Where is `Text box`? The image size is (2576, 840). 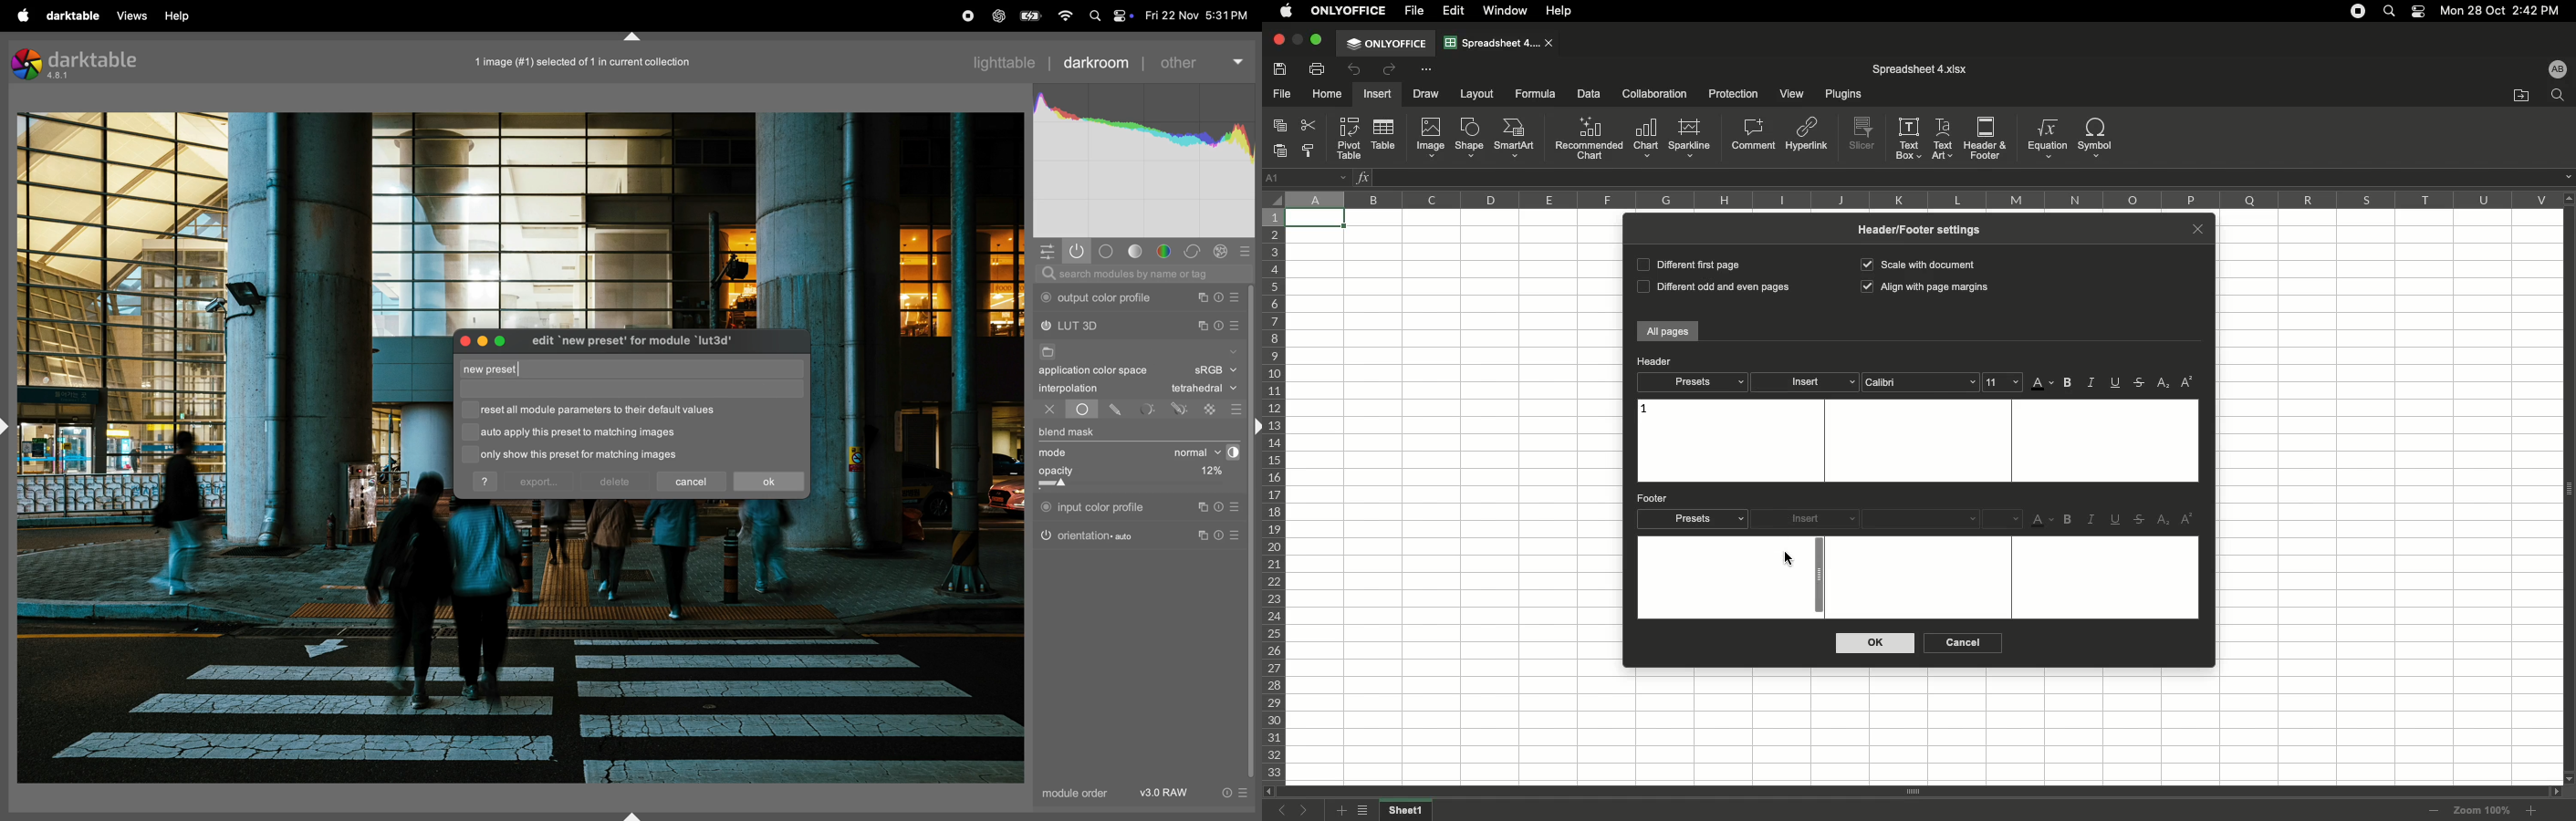 Text box is located at coordinates (1915, 441).